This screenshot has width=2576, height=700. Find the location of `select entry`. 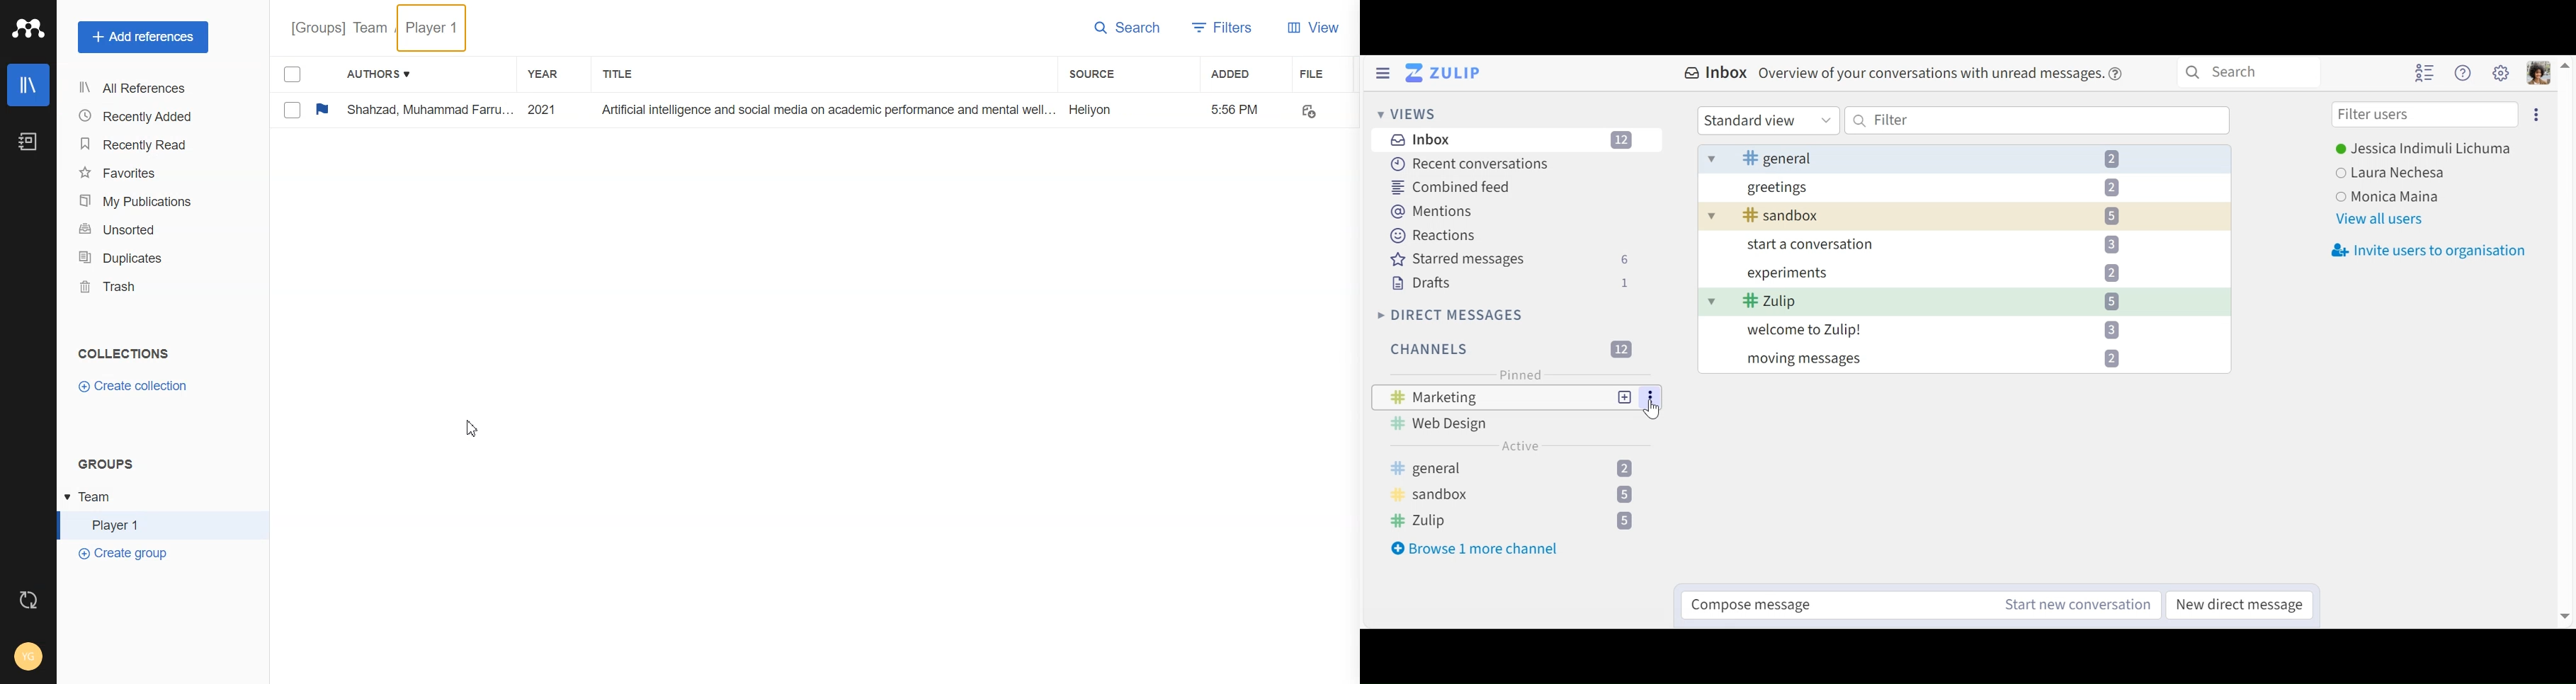

select entry is located at coordinates (292, 110).